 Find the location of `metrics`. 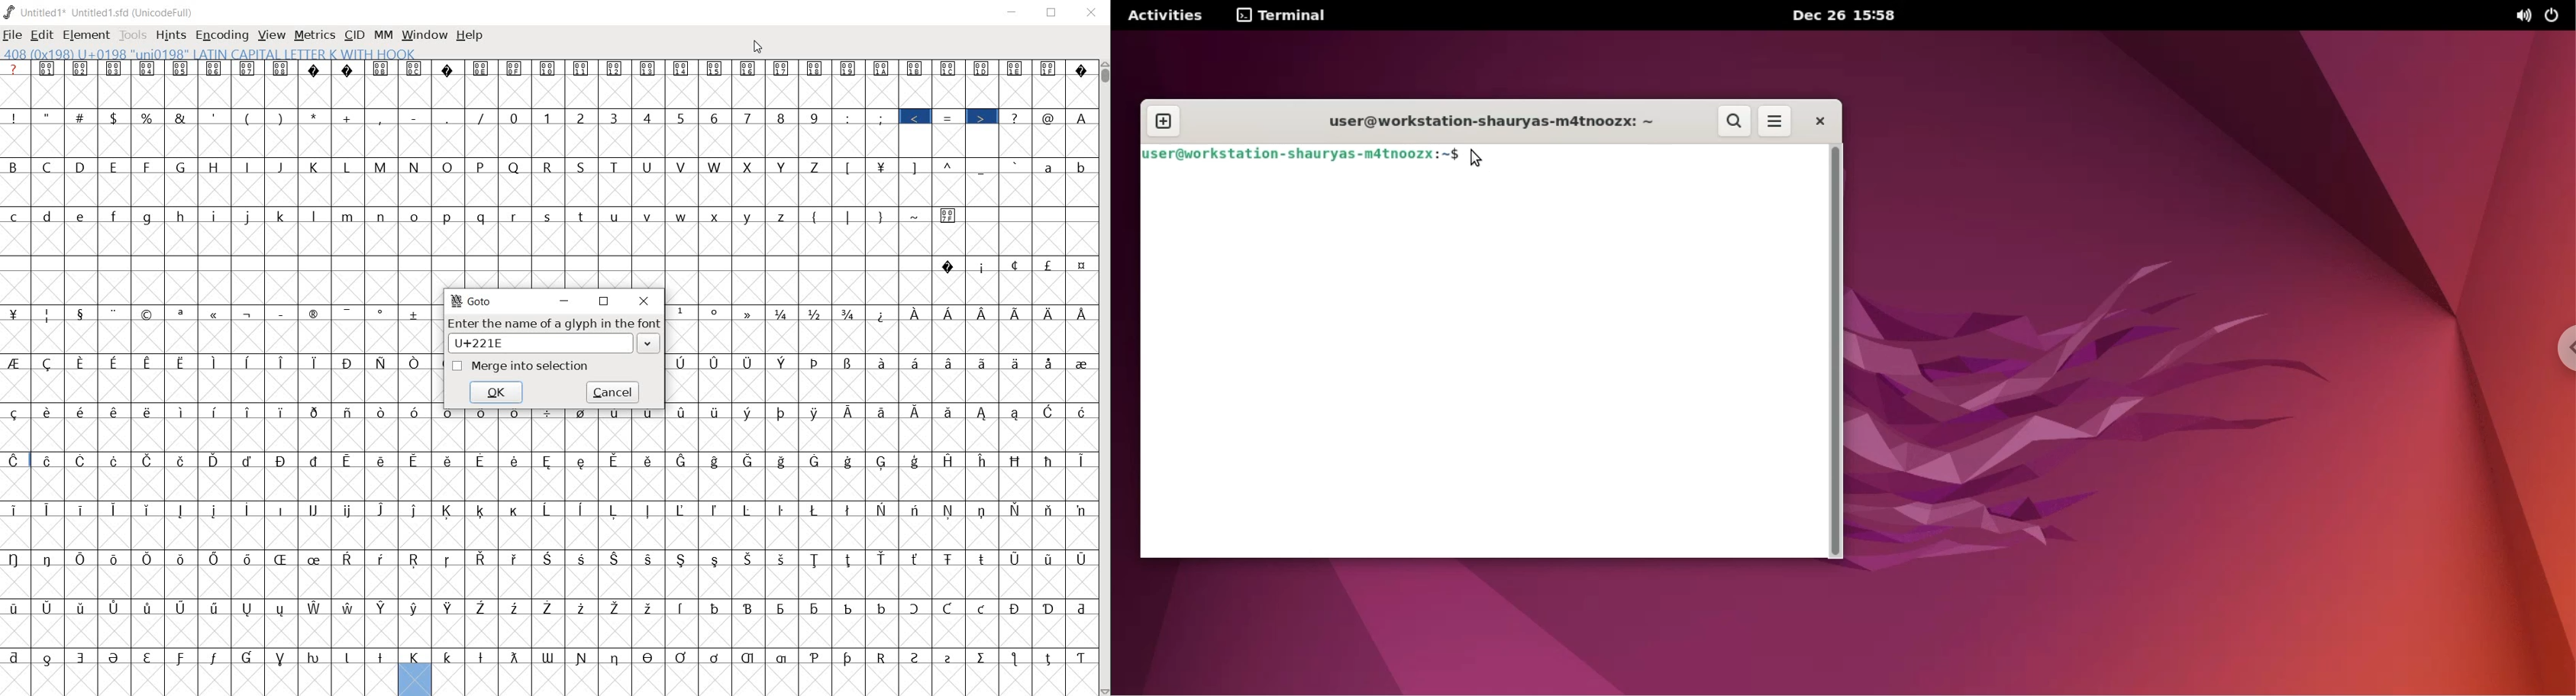

metrics is located at coordinates (316, 35).